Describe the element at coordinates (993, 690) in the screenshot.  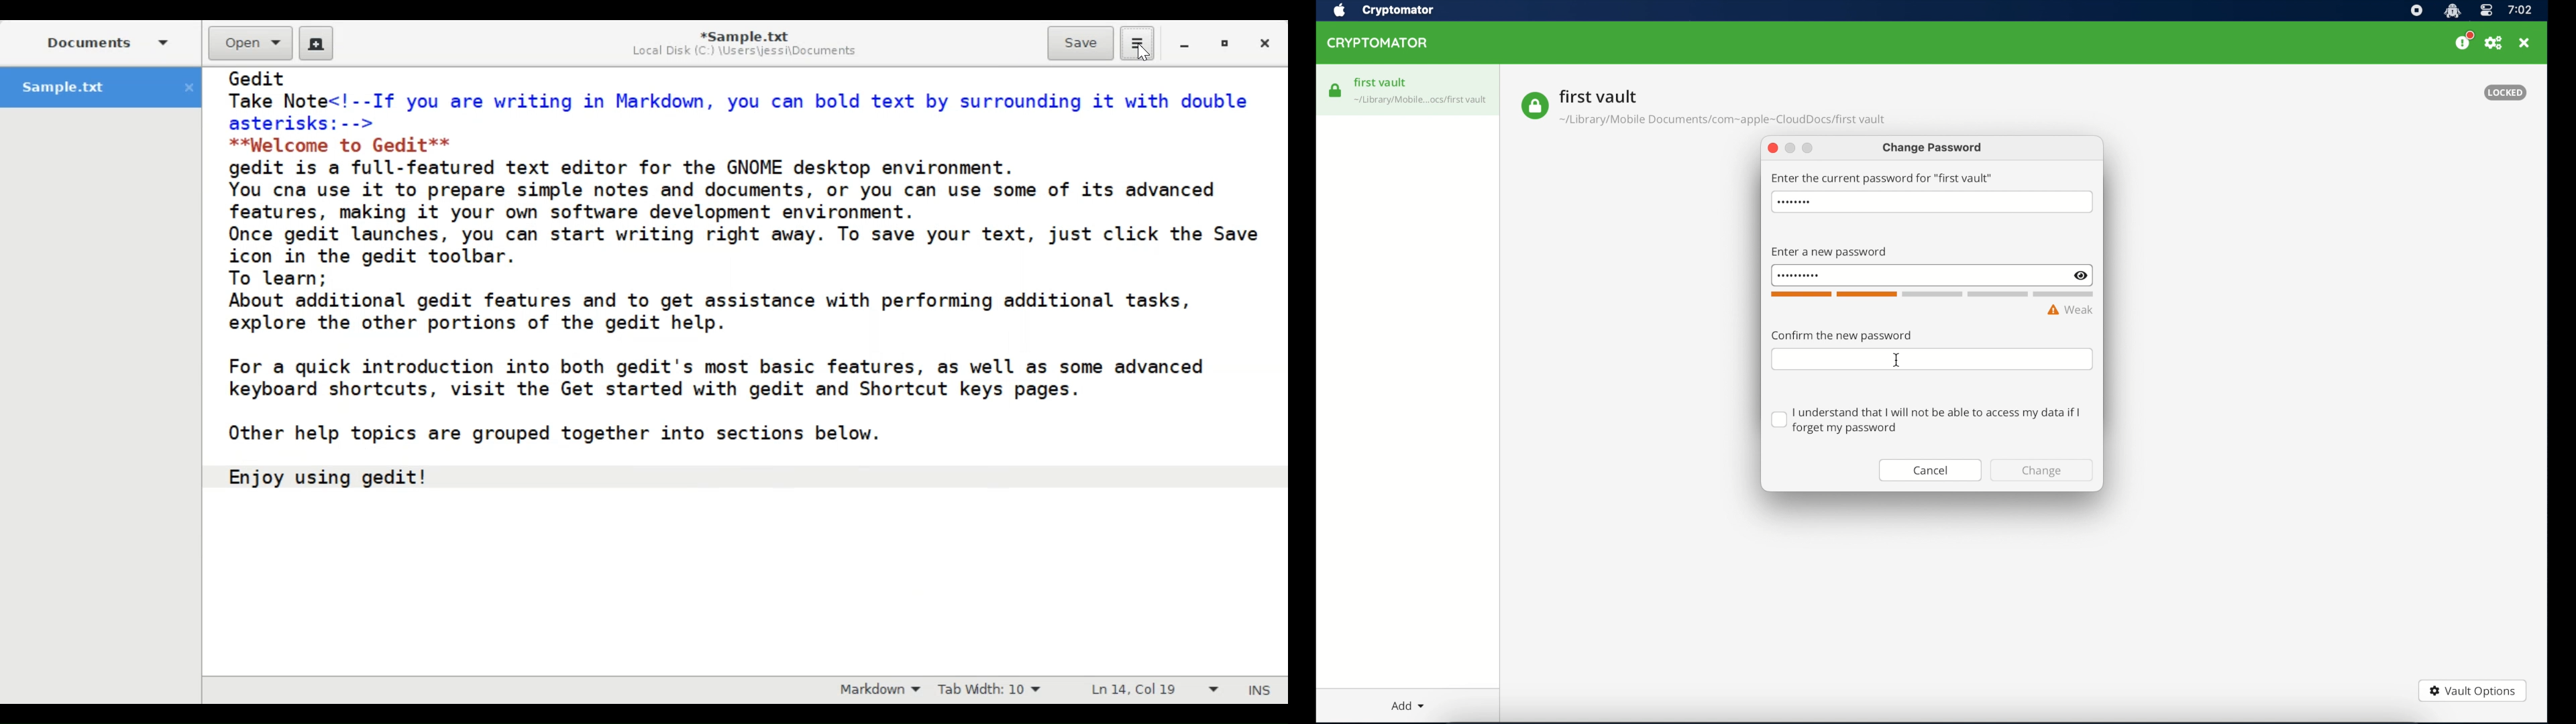
I see `Tab Width: 10` at that location.